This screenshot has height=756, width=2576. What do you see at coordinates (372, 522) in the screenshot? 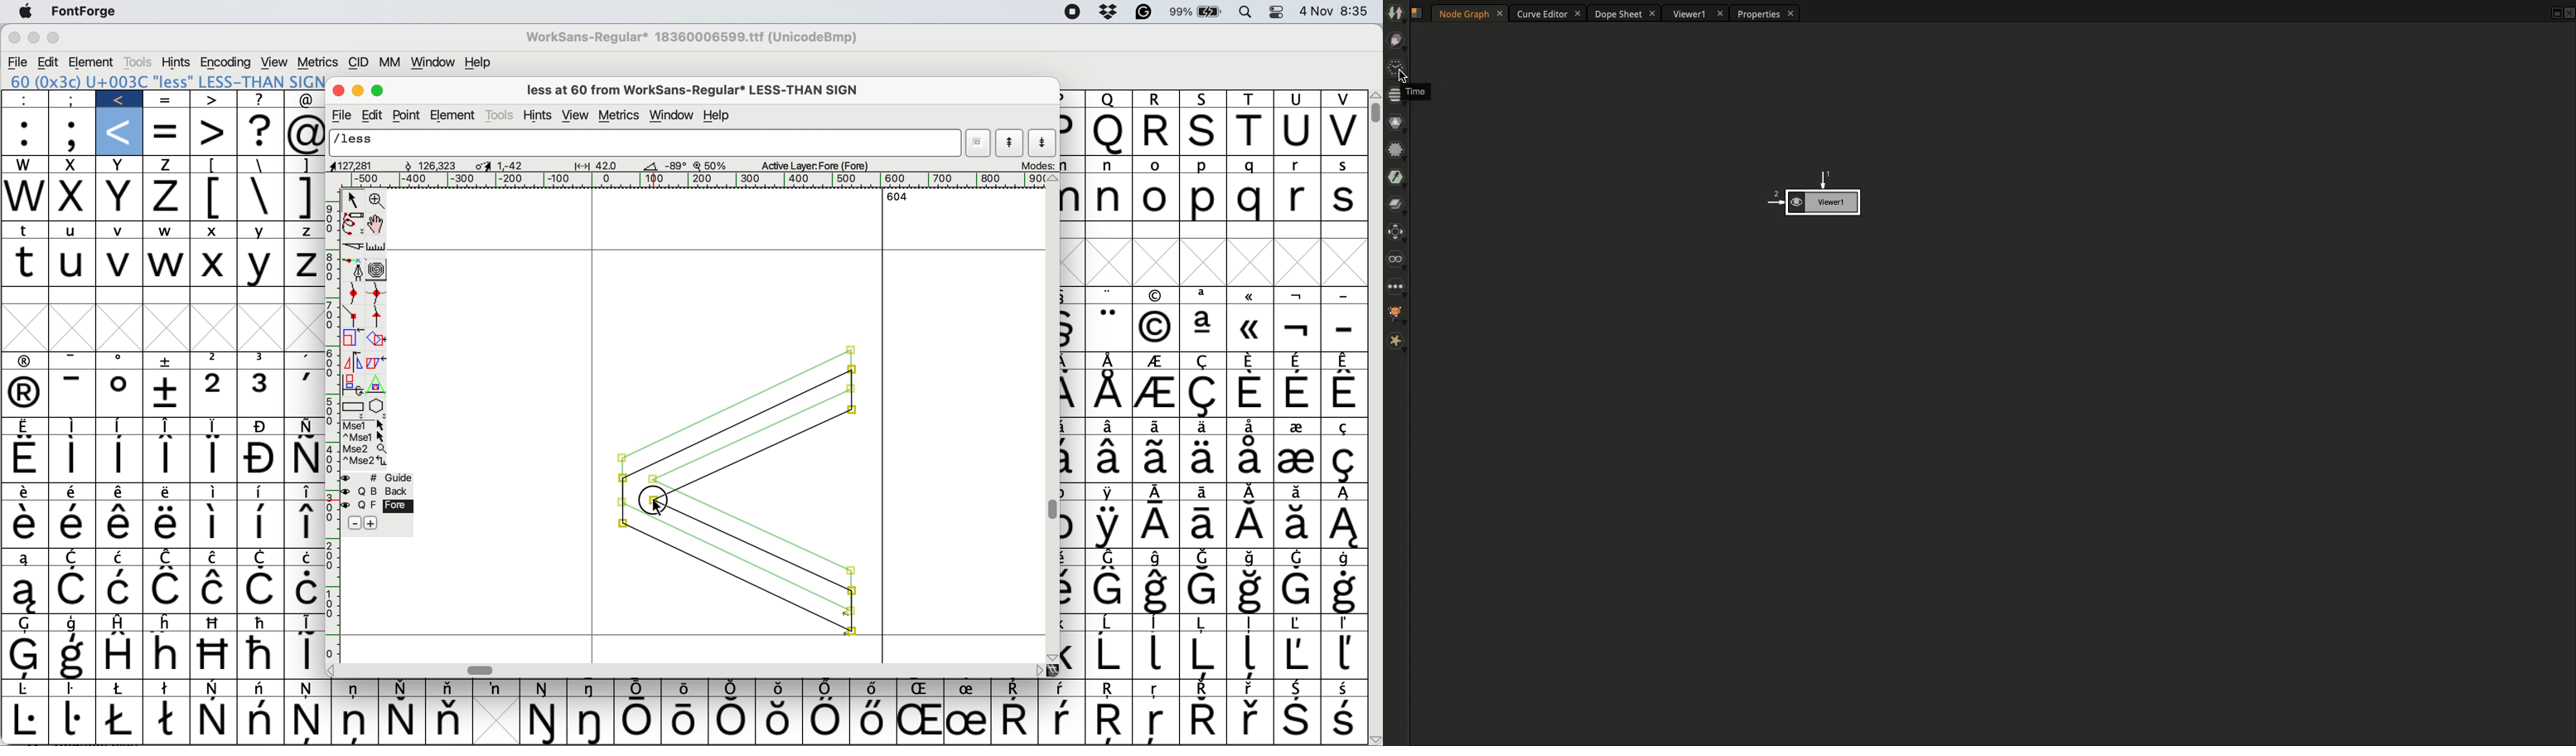
I see `add` at bounding box center [372, 522].